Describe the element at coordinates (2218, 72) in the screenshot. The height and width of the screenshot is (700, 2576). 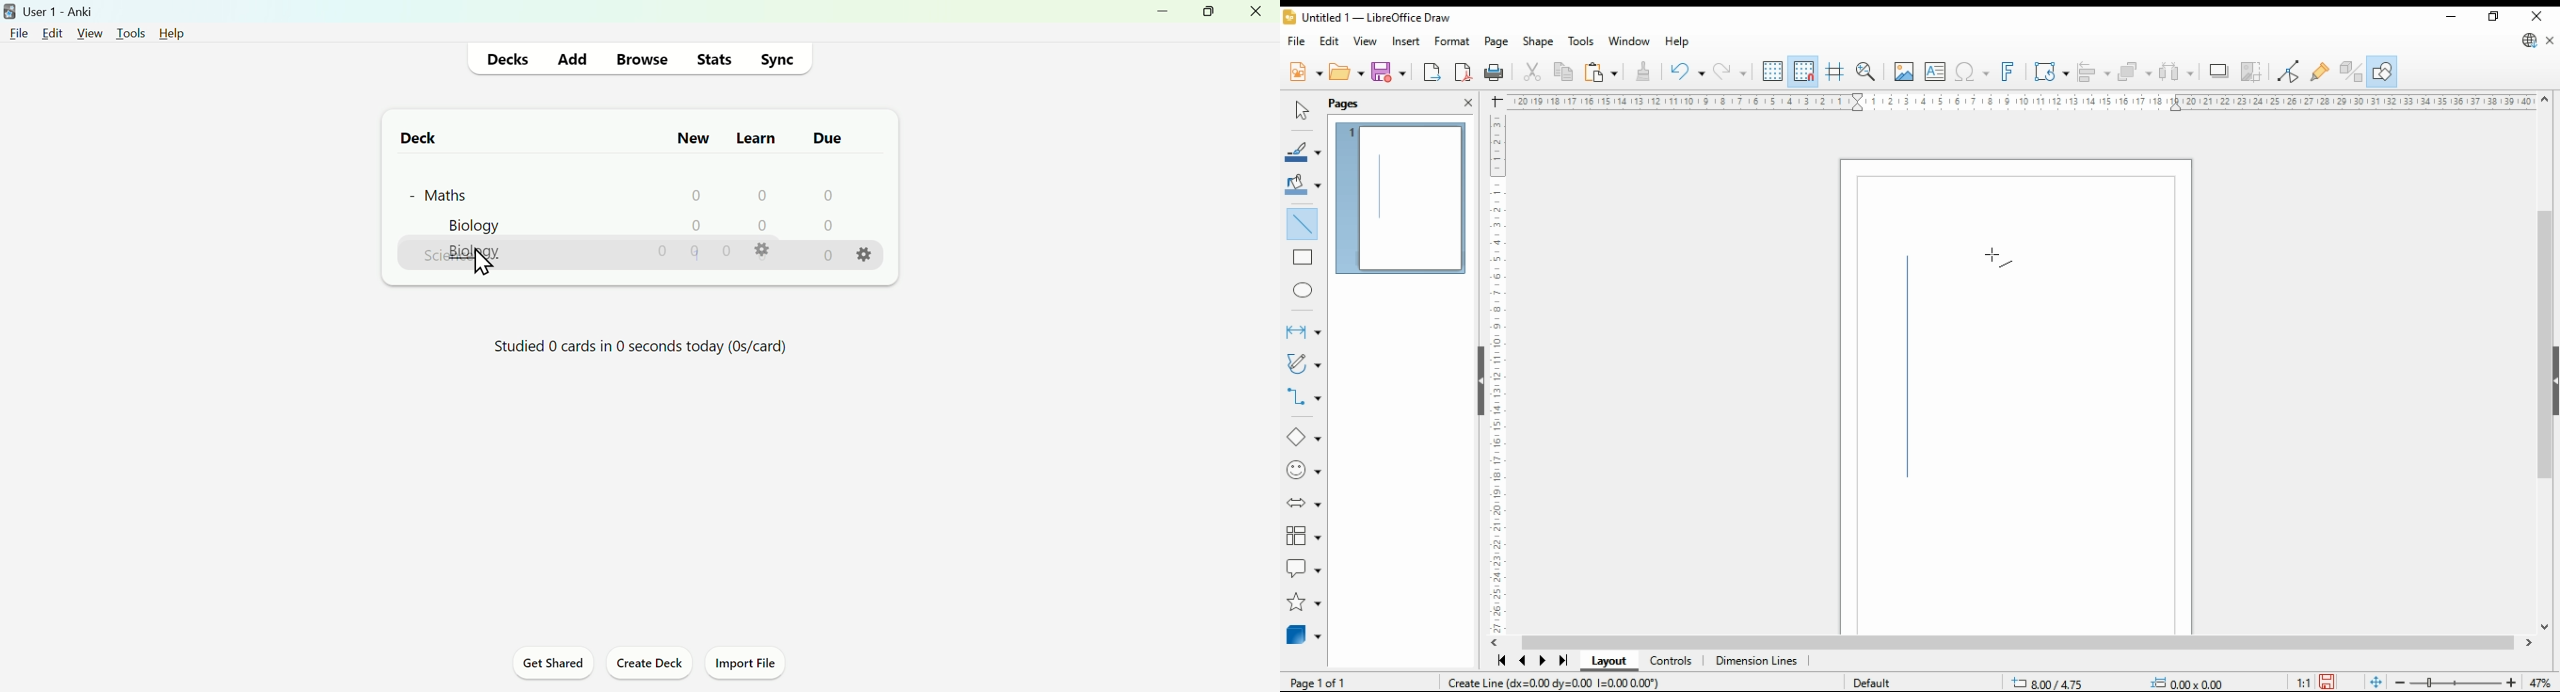
I see `shadows` at that location.